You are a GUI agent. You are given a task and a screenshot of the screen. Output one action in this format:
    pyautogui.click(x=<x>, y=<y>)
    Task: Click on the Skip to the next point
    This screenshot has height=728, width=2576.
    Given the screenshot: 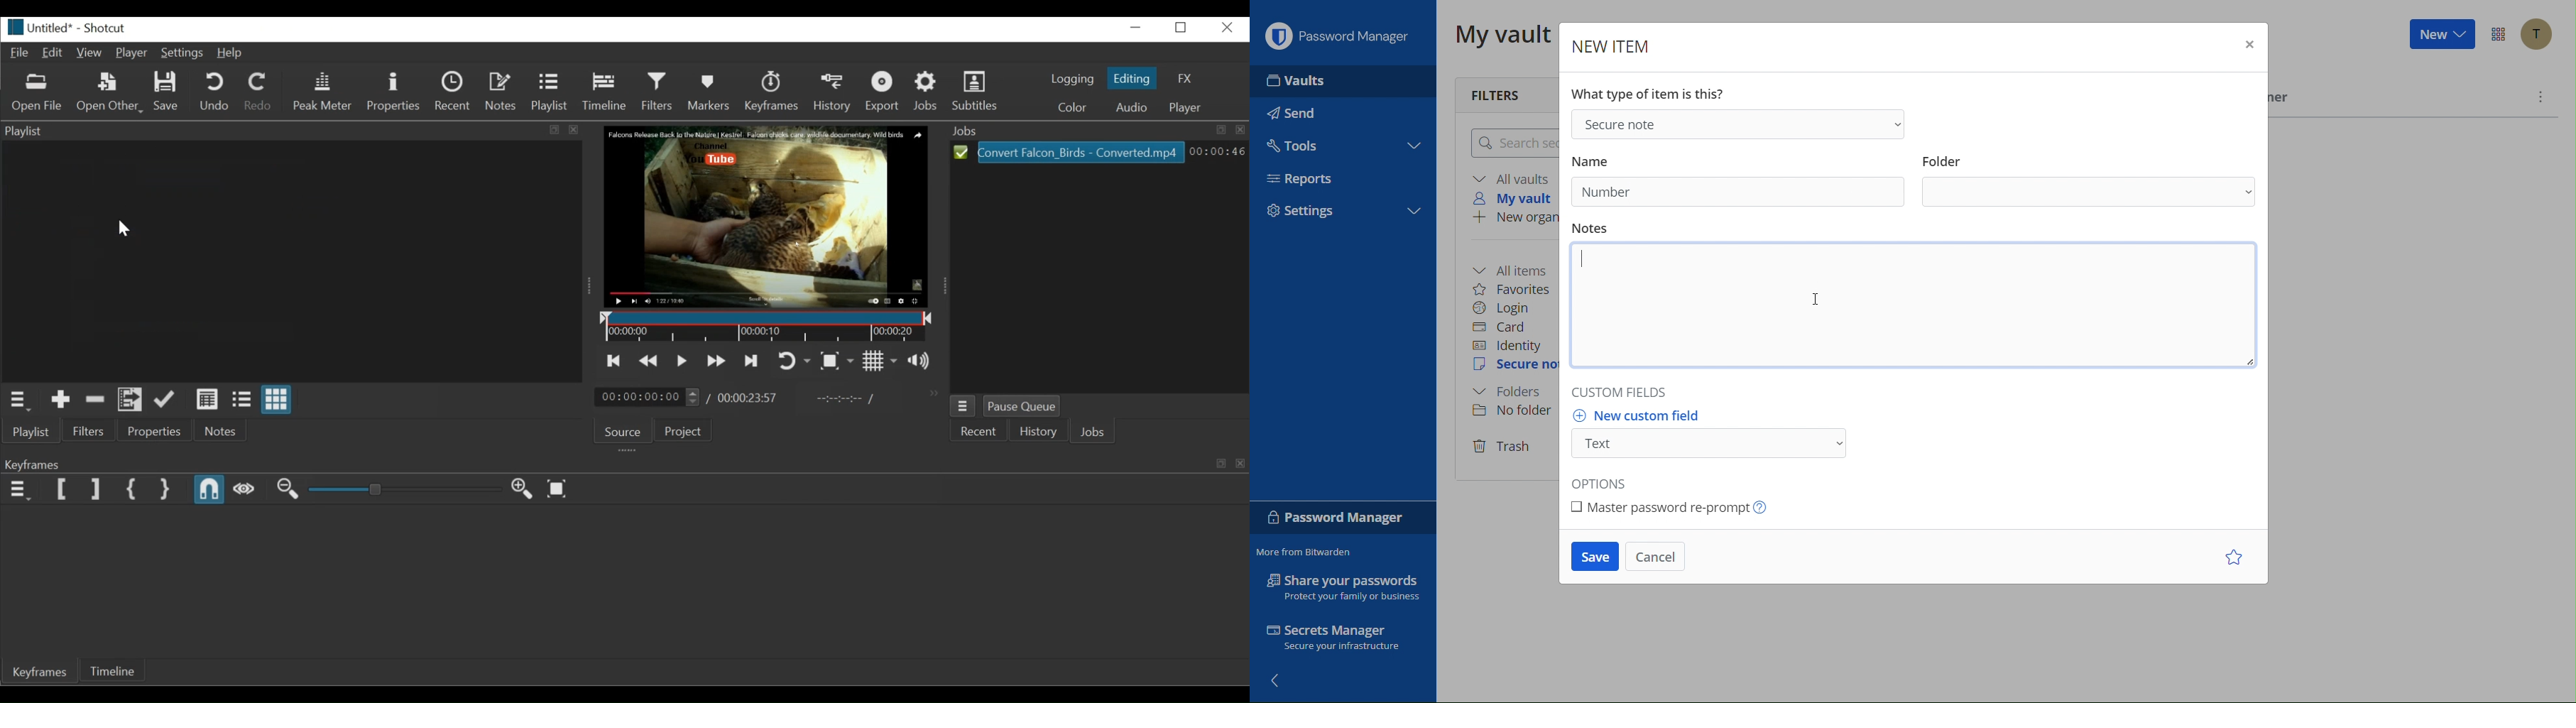 What is the action you would take?
    pyautogui.click(x=751, y=361)
    